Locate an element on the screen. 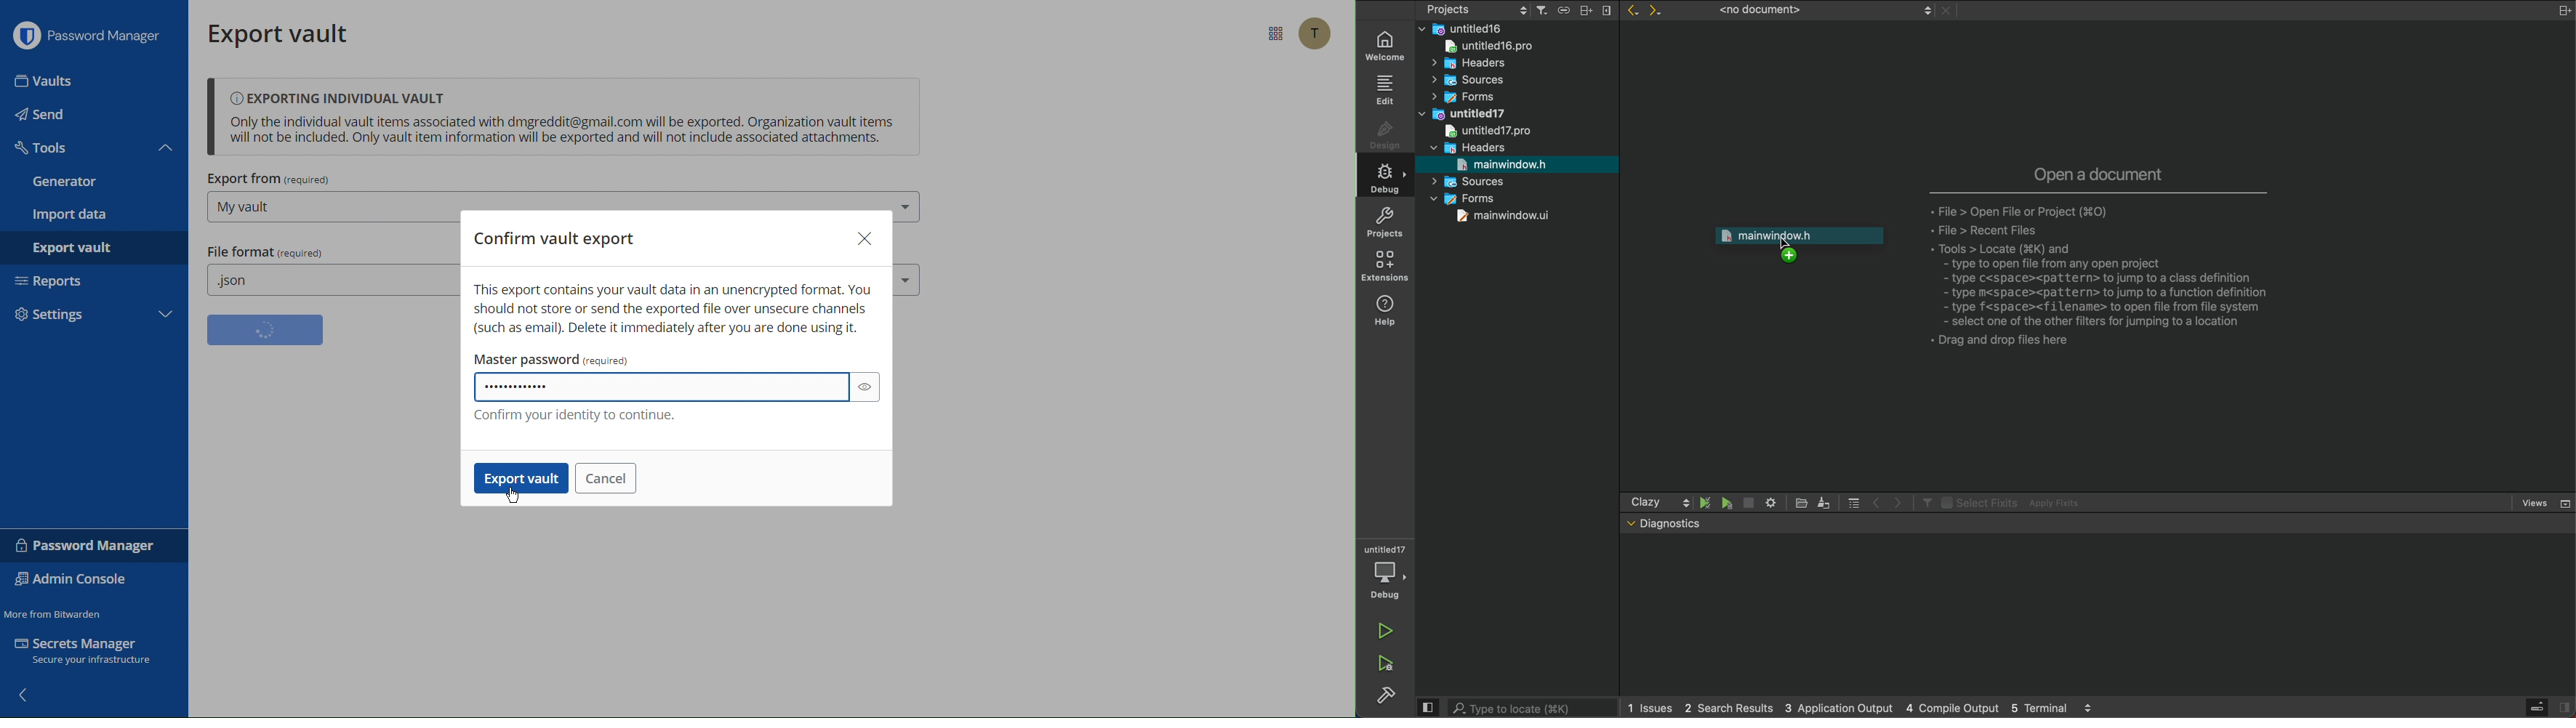 The height and width of the screenshot is (728, 2576). file is located at coordinates (1803, 503).